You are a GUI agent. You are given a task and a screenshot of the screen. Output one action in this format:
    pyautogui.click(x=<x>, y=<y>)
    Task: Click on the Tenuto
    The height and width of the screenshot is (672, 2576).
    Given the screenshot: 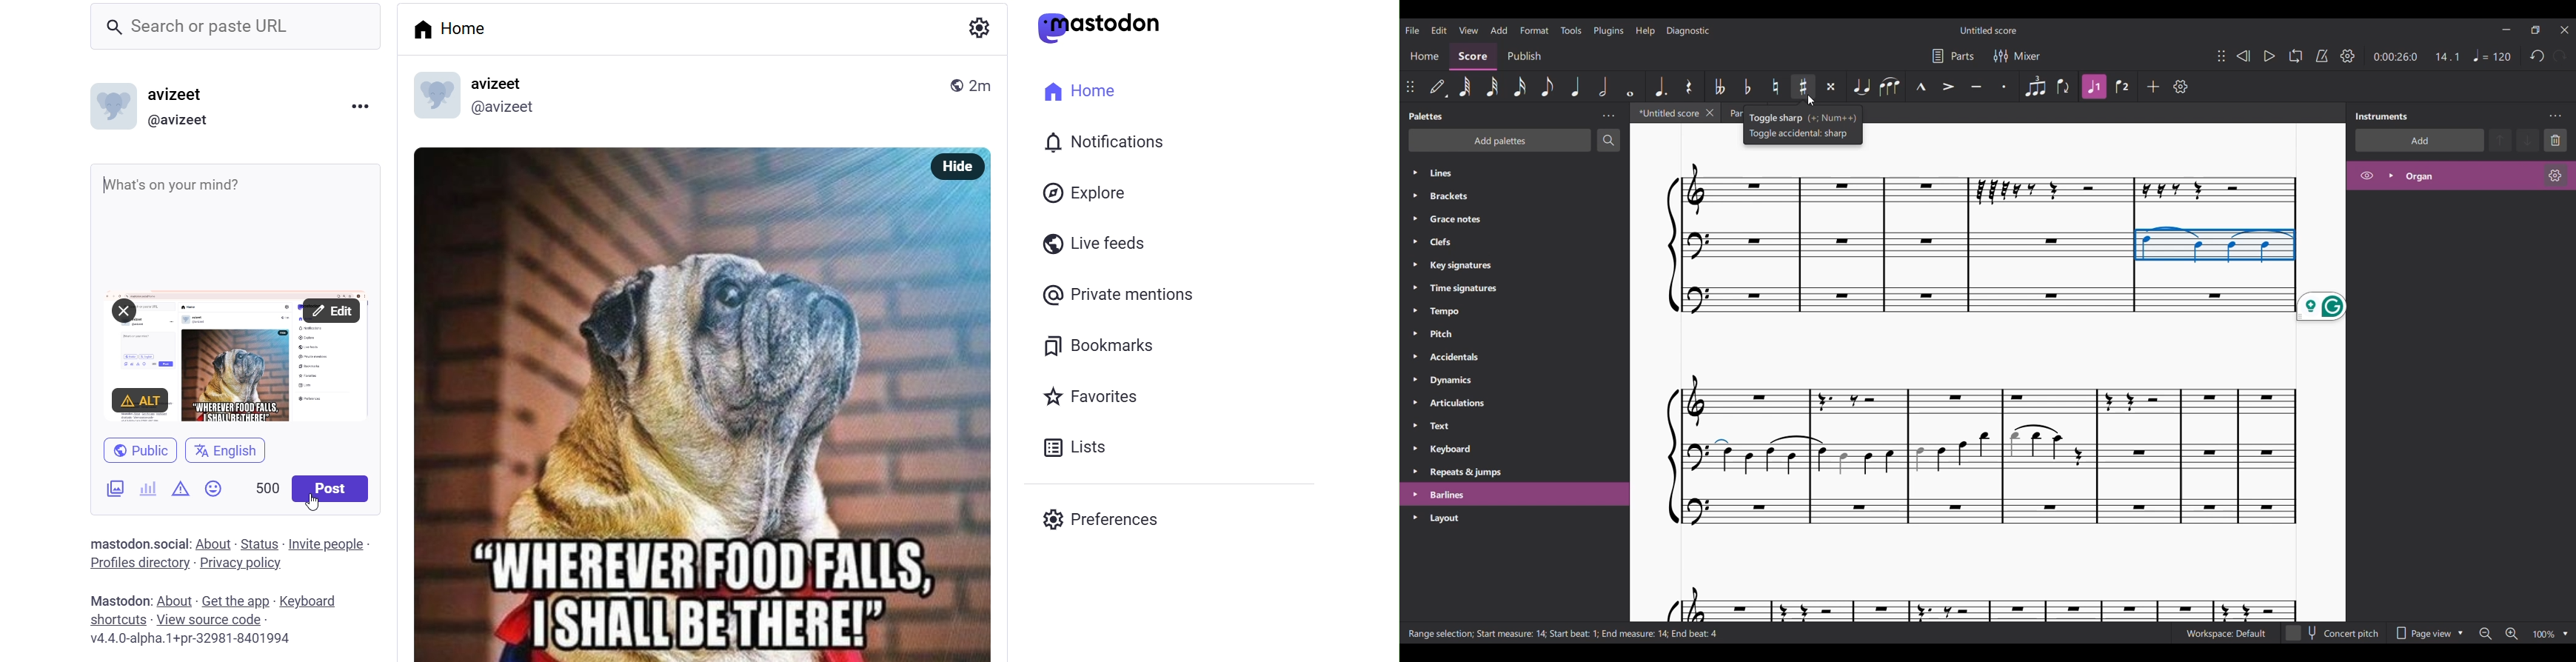 What is the action you would take?
    pyautogui.click(x=1977, y=86)
    